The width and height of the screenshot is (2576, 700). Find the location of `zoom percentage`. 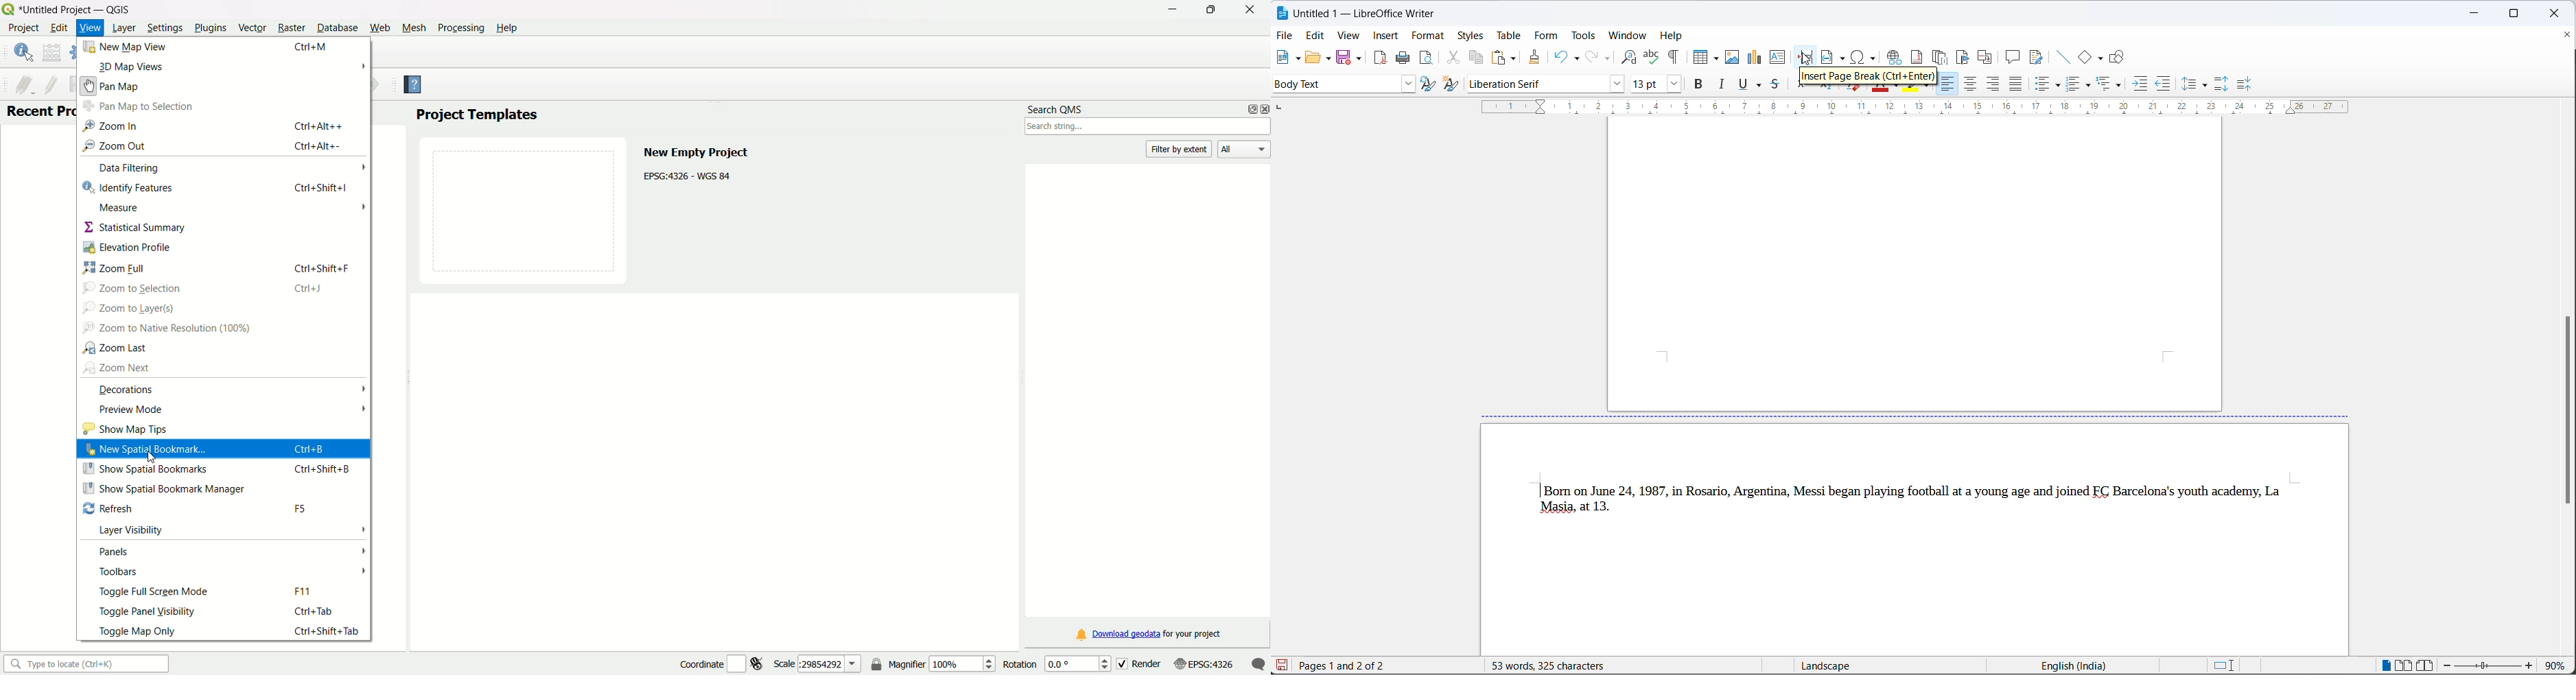

zoom percentage is located at coordinates (2558, 665).